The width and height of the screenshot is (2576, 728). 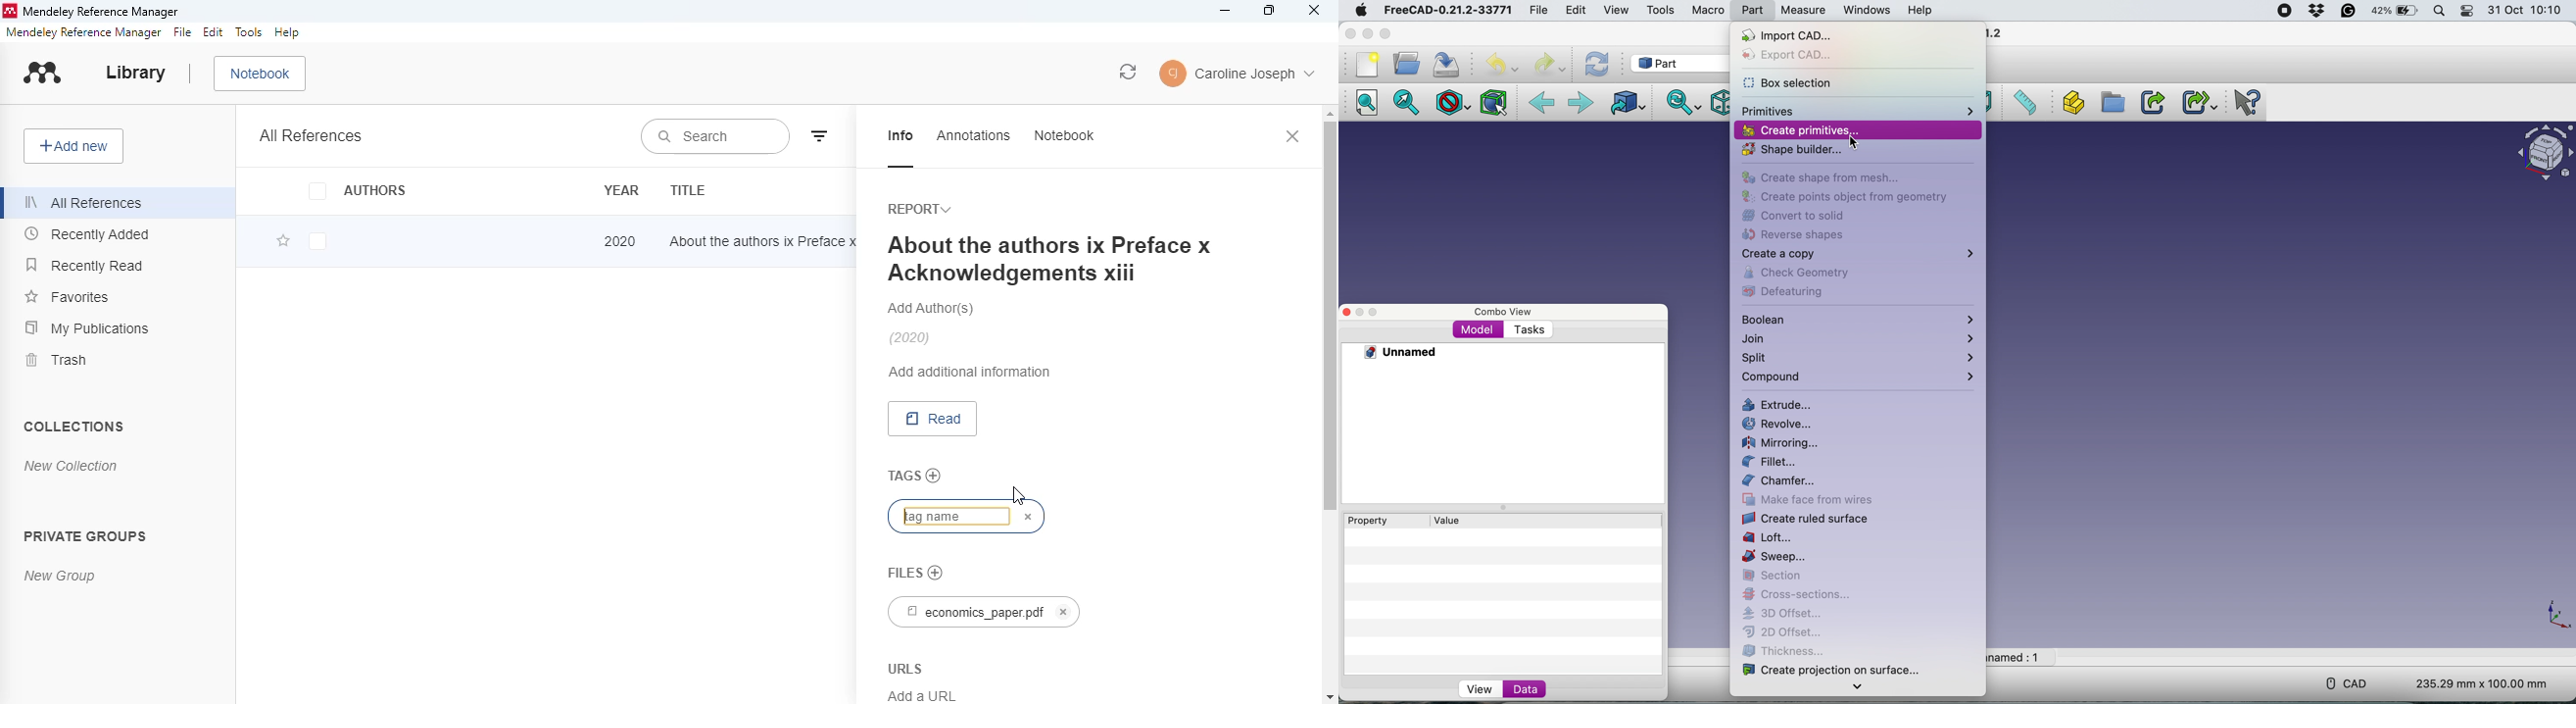 What do you see at coordinates (1366, 64) in the screenshot?
I see `New` at bounding box center [1366, 64].